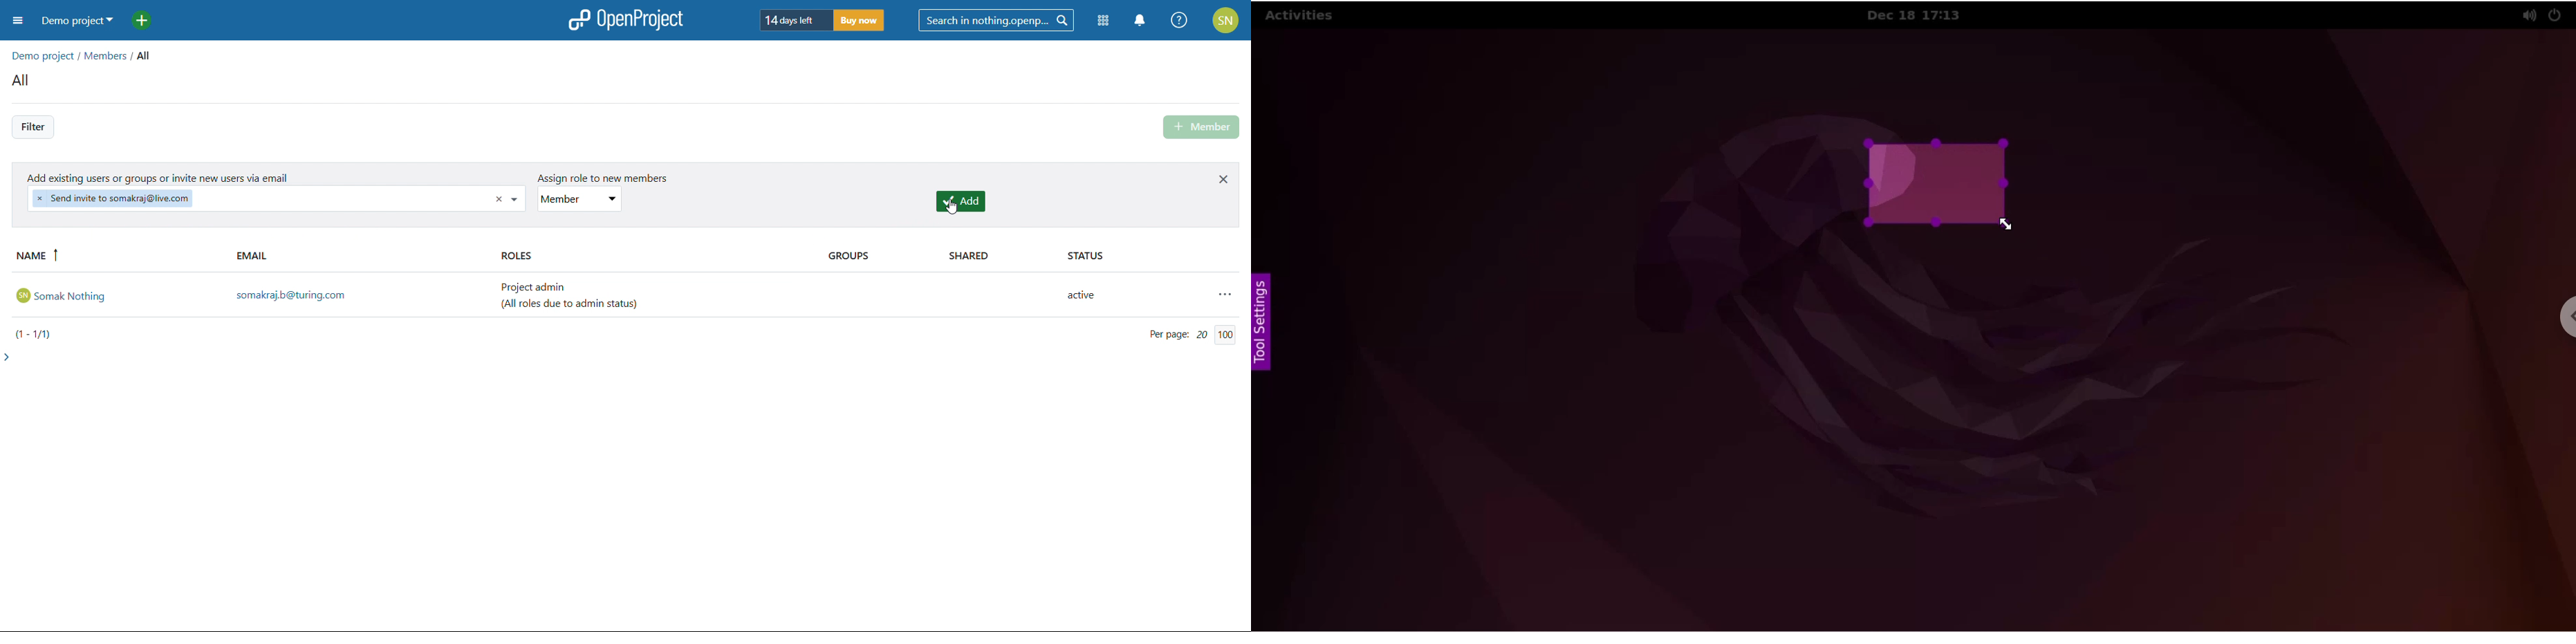 The image size is (2576, 644). Describe the element at coordinates (874, 256) in the screenshot. I see `groups` at that location.